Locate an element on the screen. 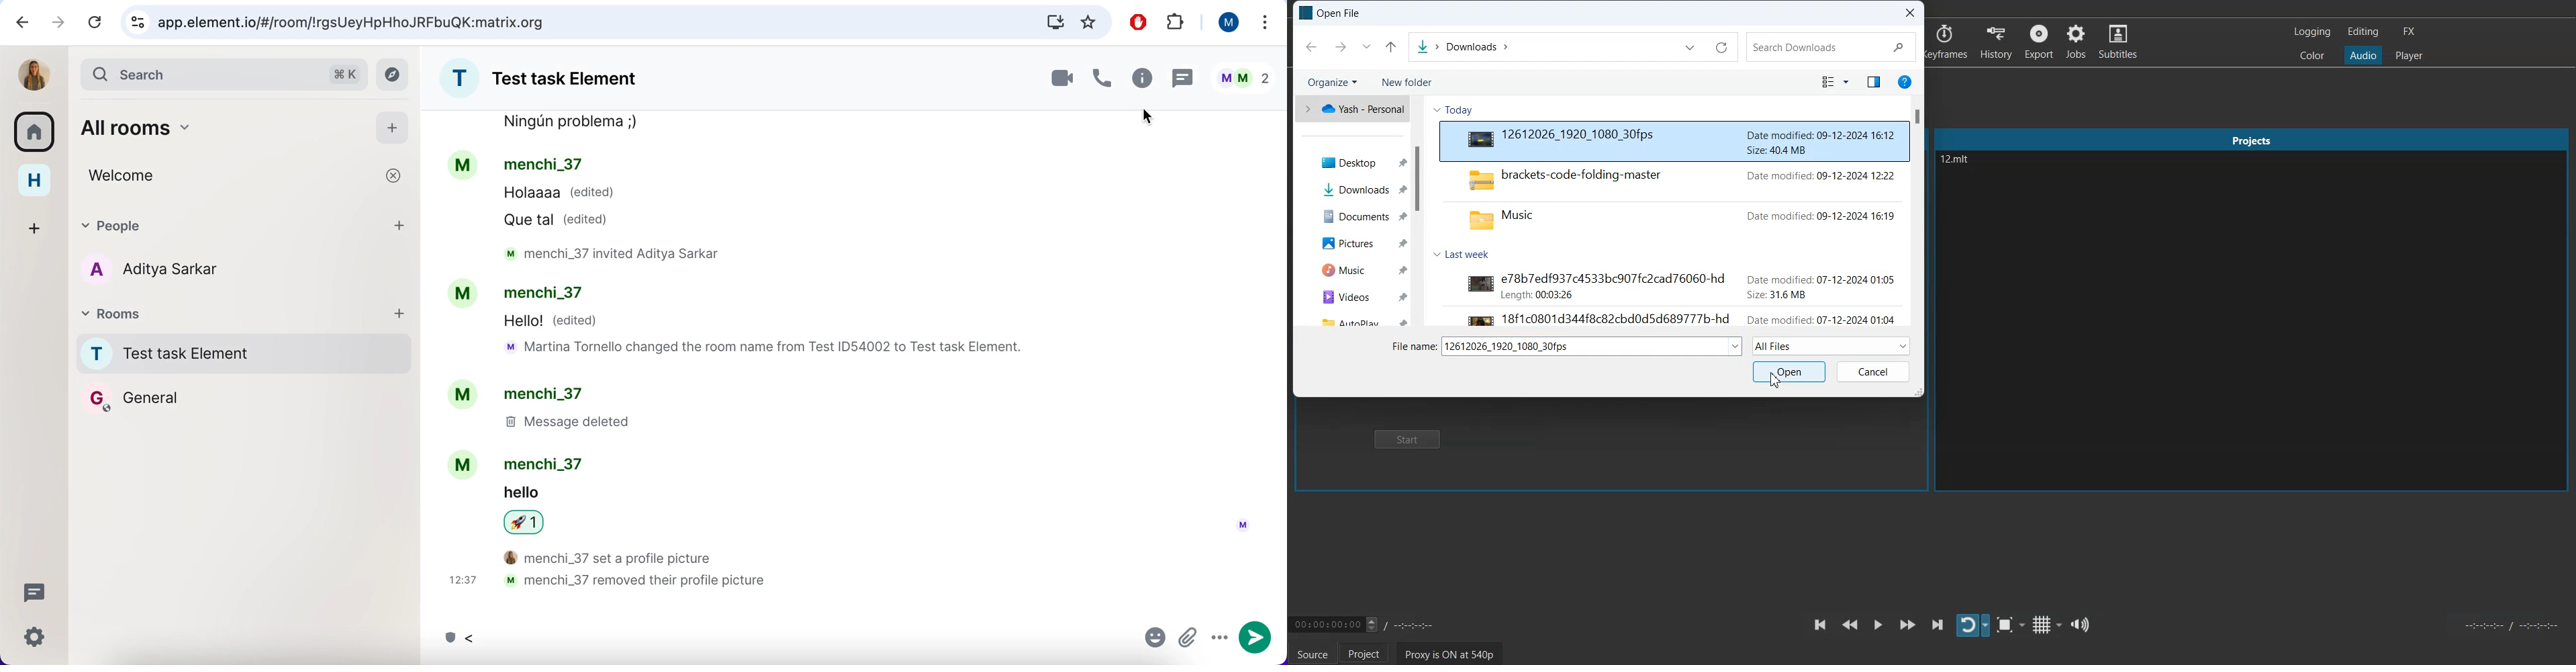 The width and height of the screenshot is (2576, 672). Previous File is located at coordinates (1690, 48).